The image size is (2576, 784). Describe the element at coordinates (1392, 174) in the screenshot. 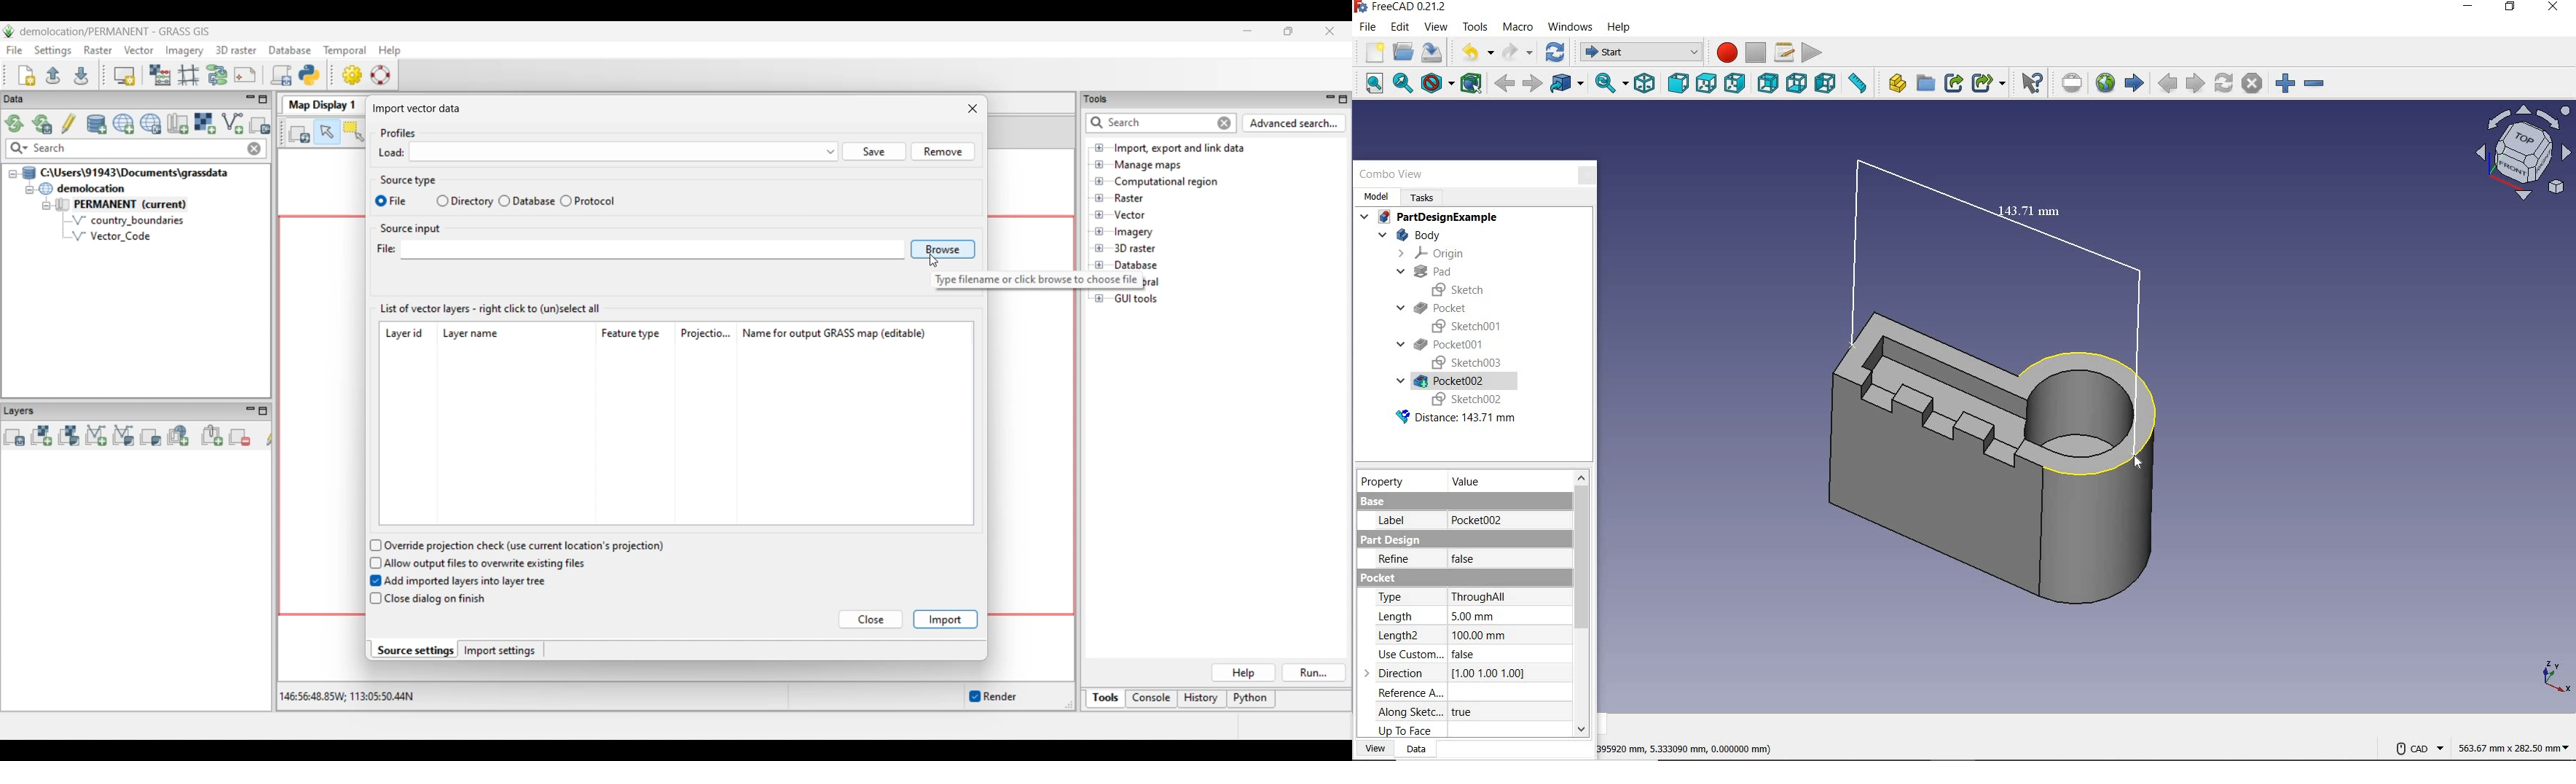

I see `COMBO VIEW` at that location.